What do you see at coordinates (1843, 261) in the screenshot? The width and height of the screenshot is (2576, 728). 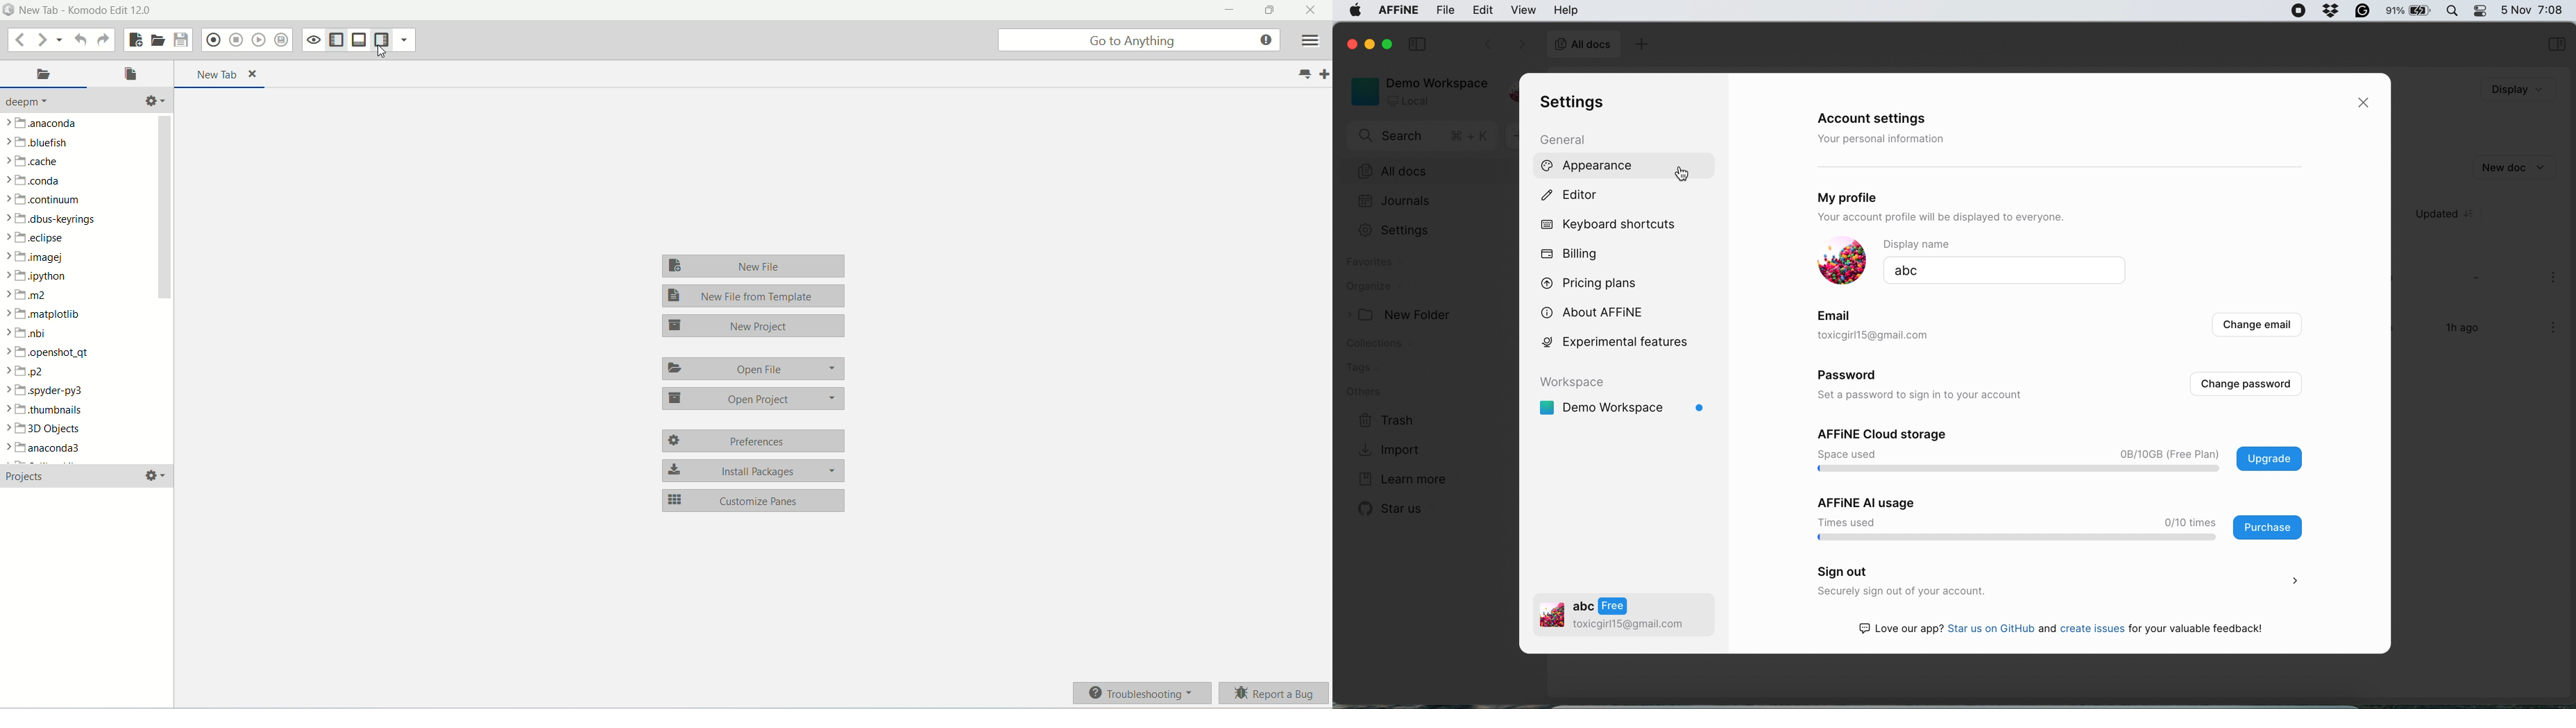 I see `display picture` at bounding box center [1843, 261].